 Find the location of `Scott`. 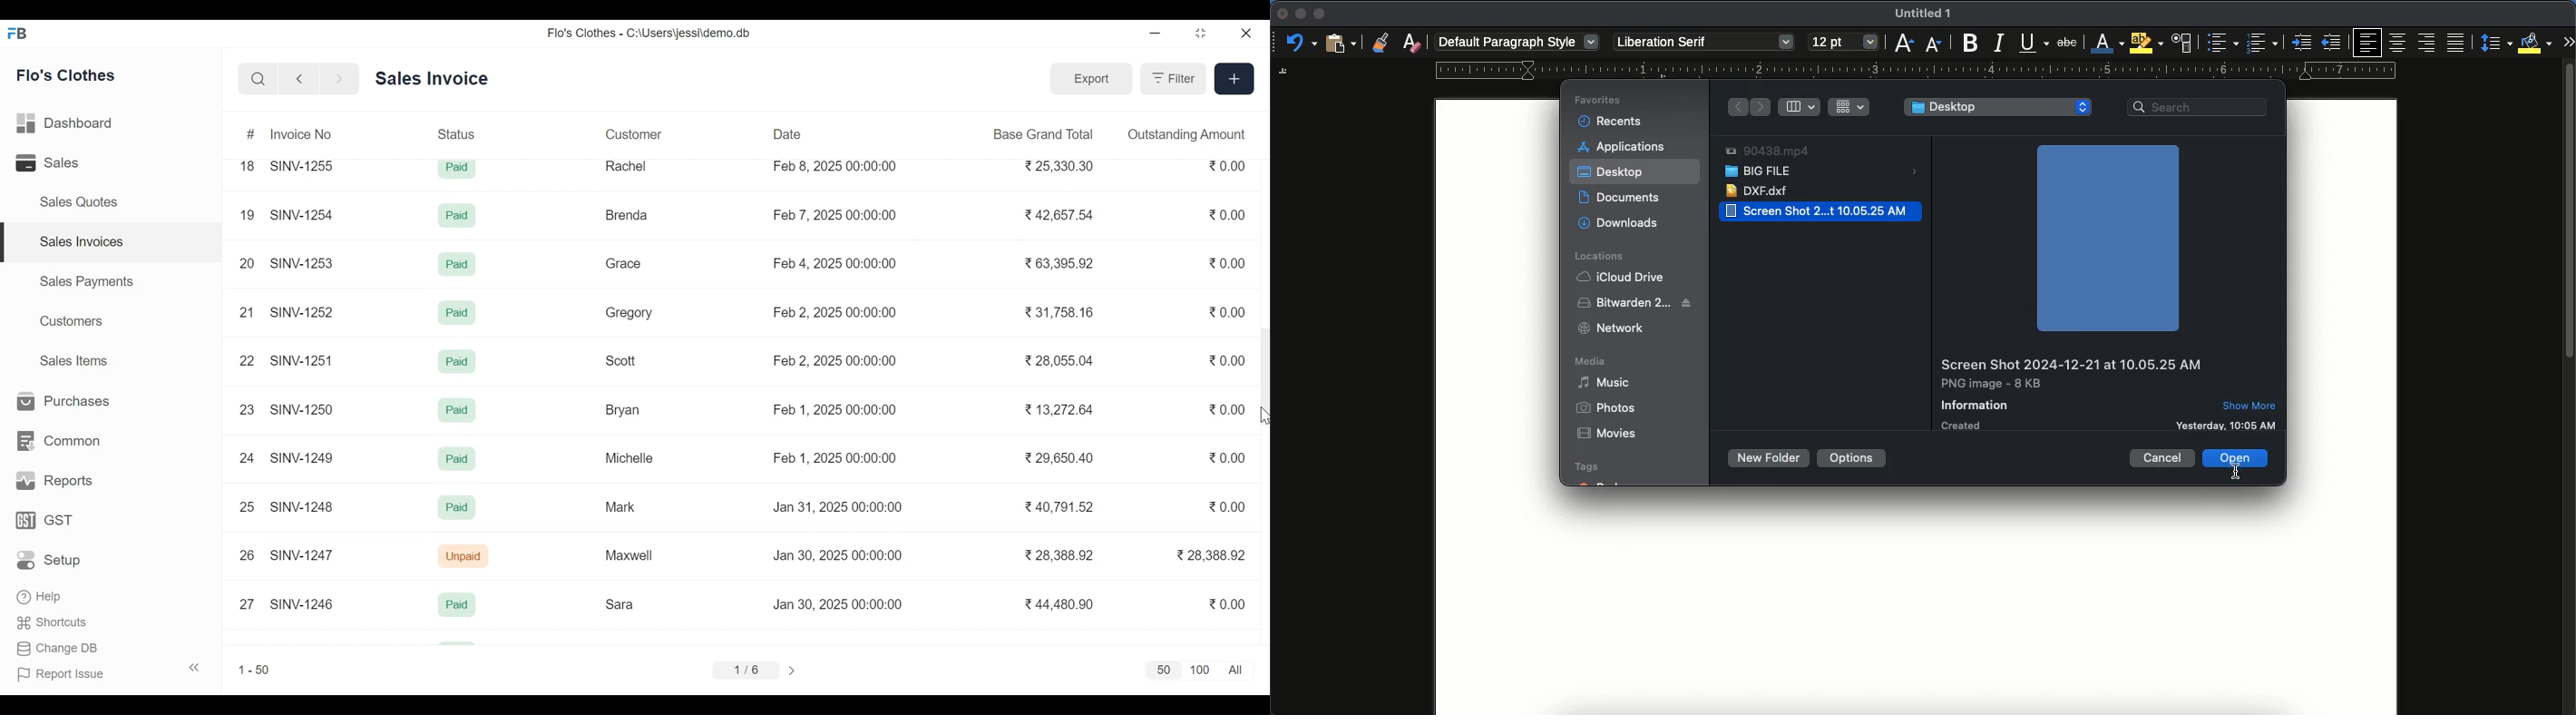

Scott is located at coordinates (622, 359).